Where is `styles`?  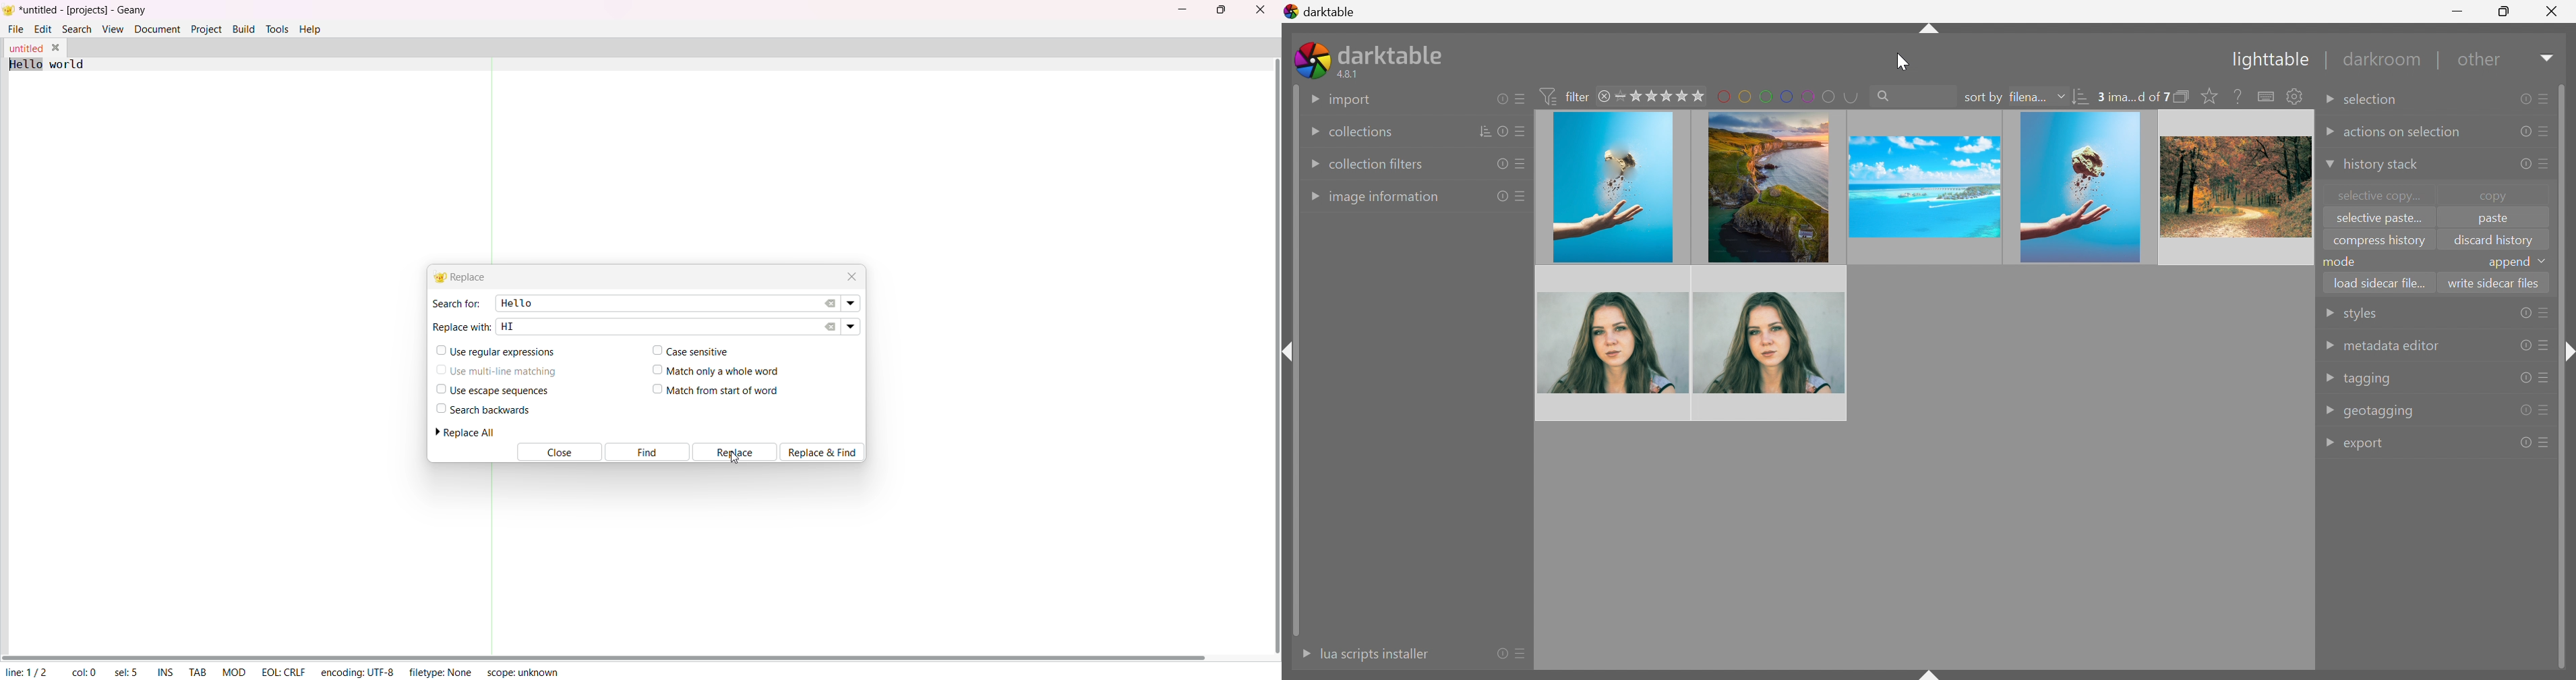 styles is located at coordinates (2358, 316).